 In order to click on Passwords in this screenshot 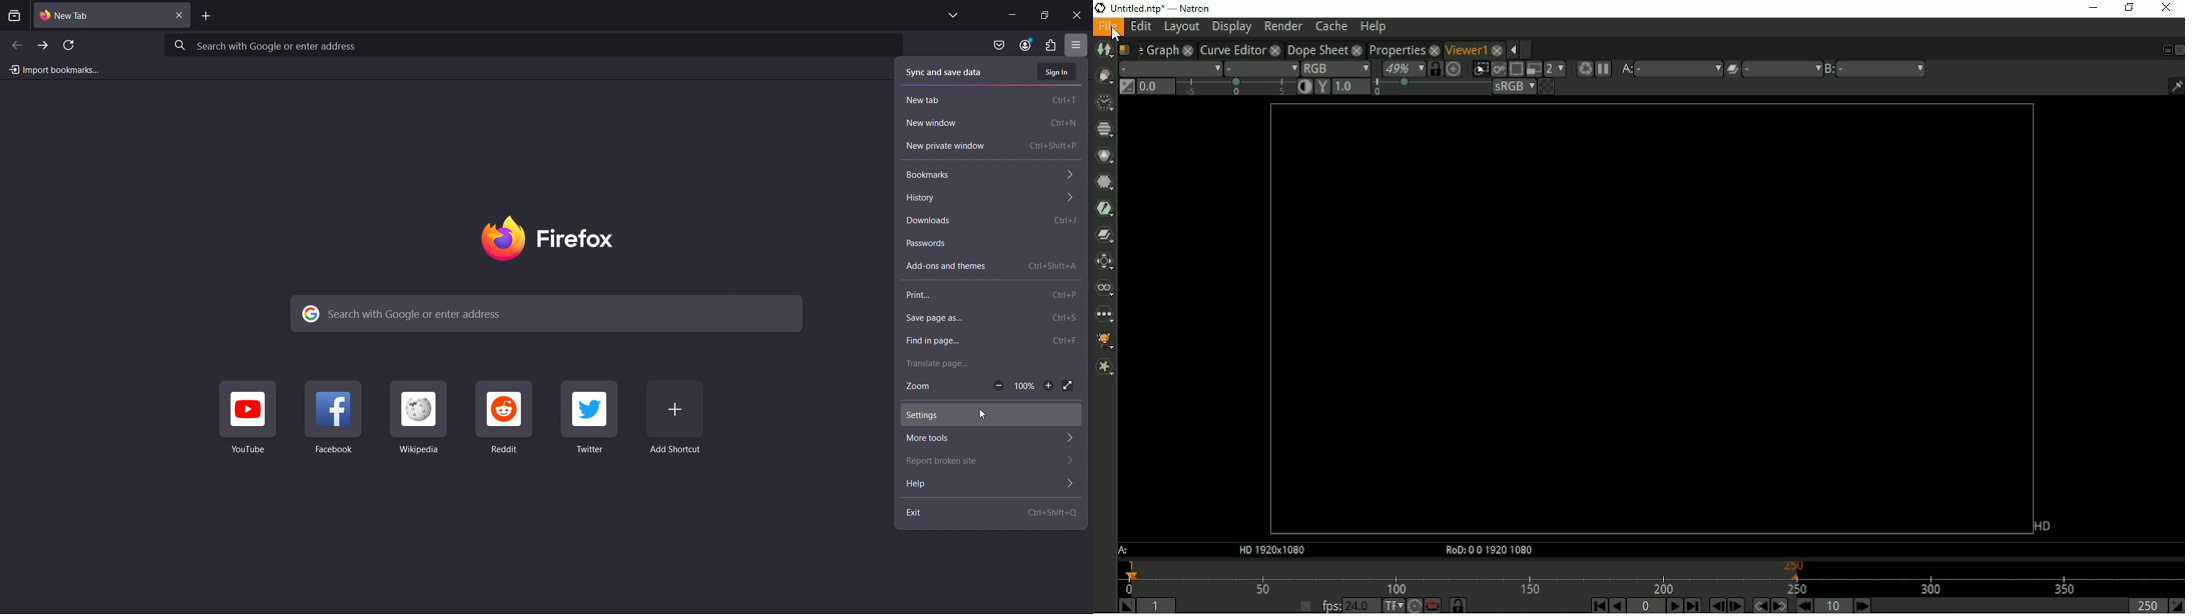, I will do `click(991, 243)`.